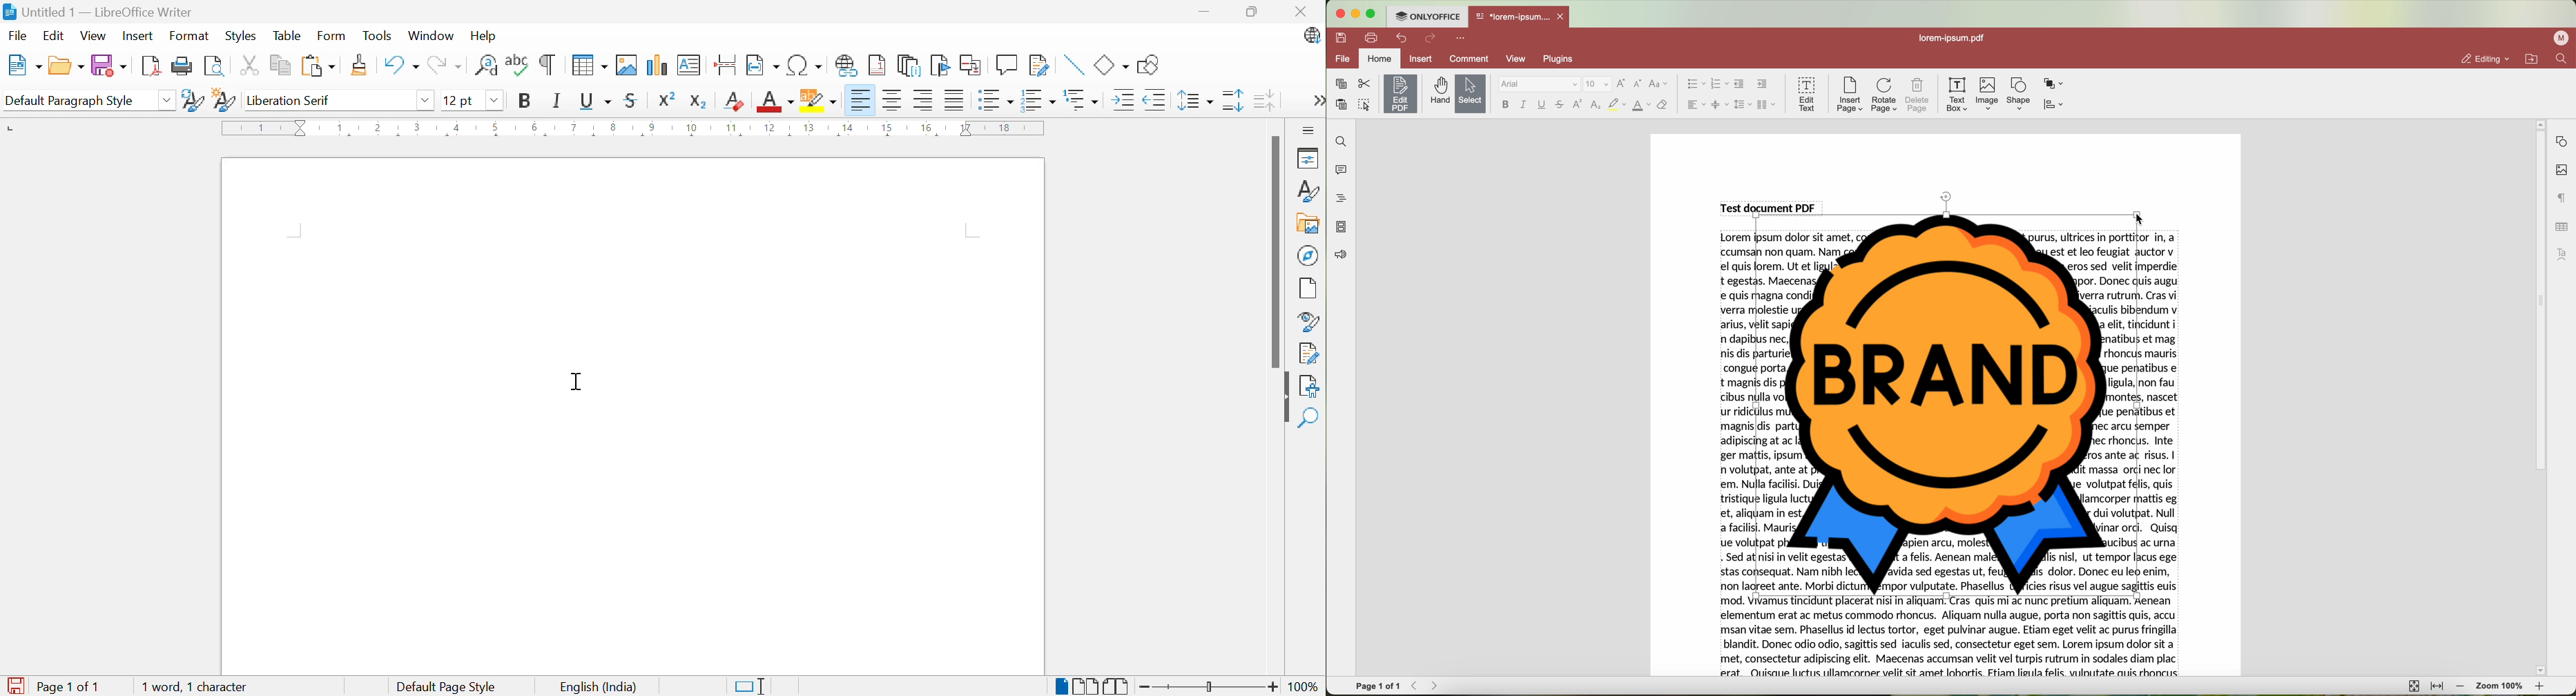 This screenshot has height=700, width=2576. What do you see at coordinates (1616, 105) in the screenshot?
I see `highlight color` at bounding box center [1616, 105].